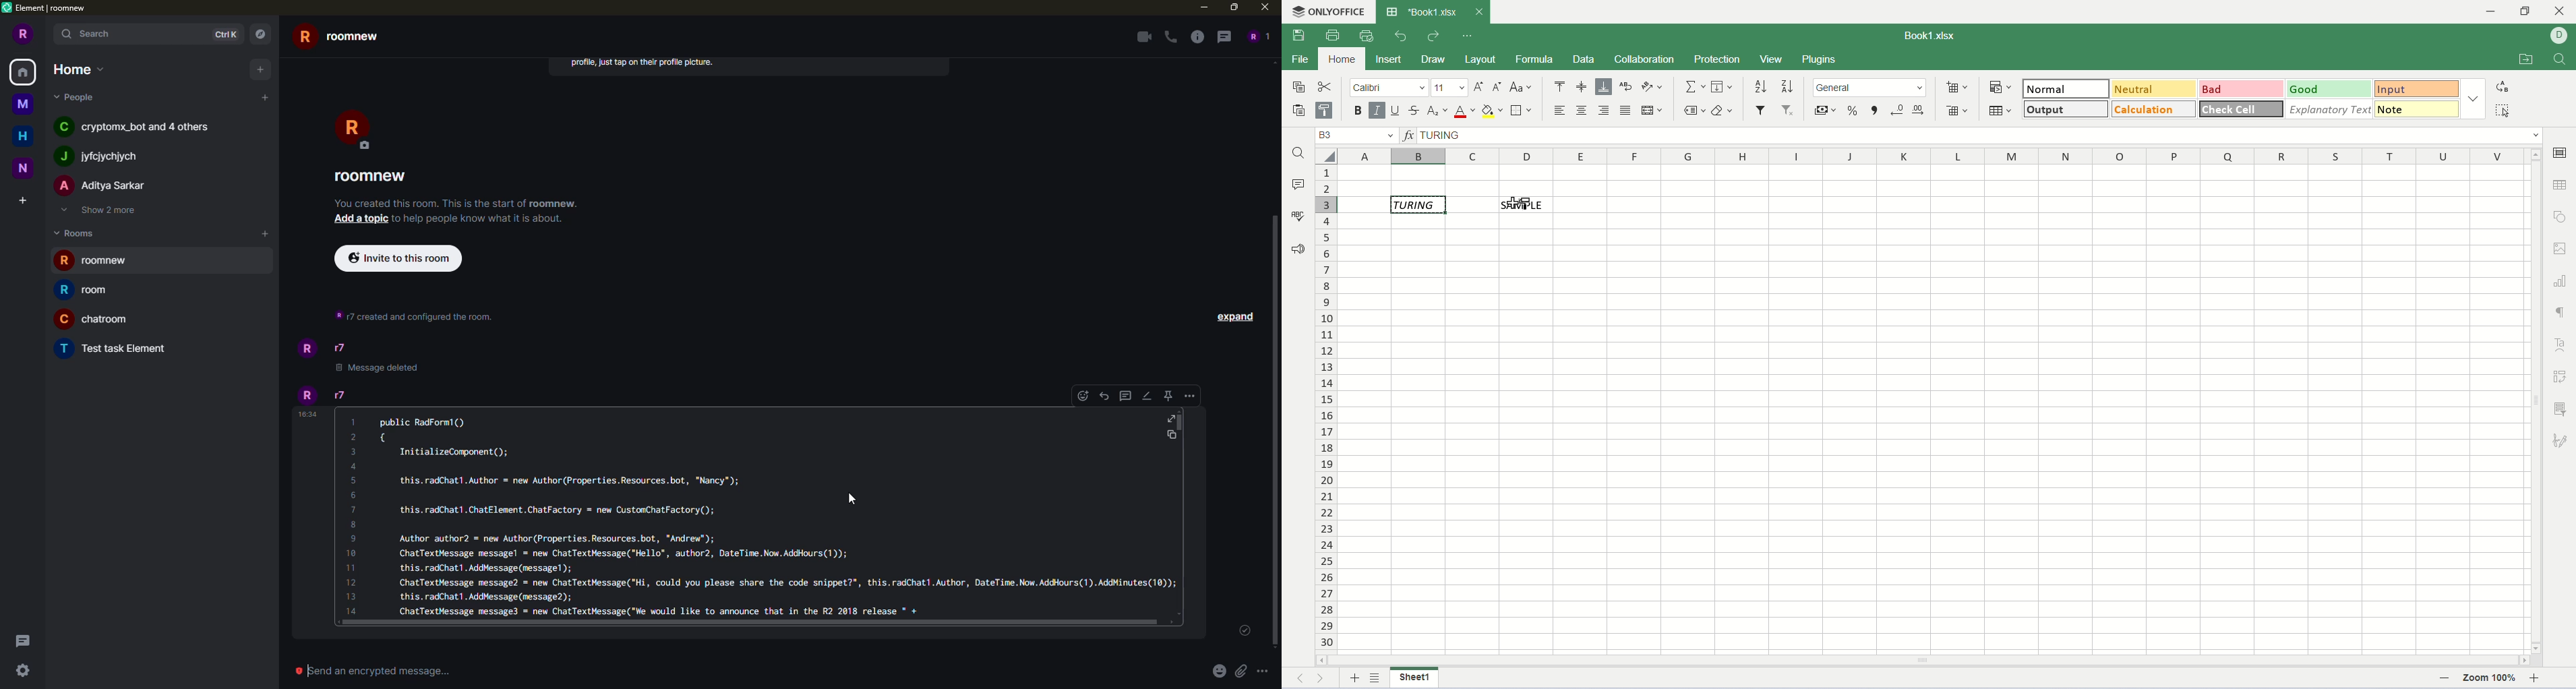 This screenshot has height=700, width=2576. I want to click on row number, so click(1327, 409).